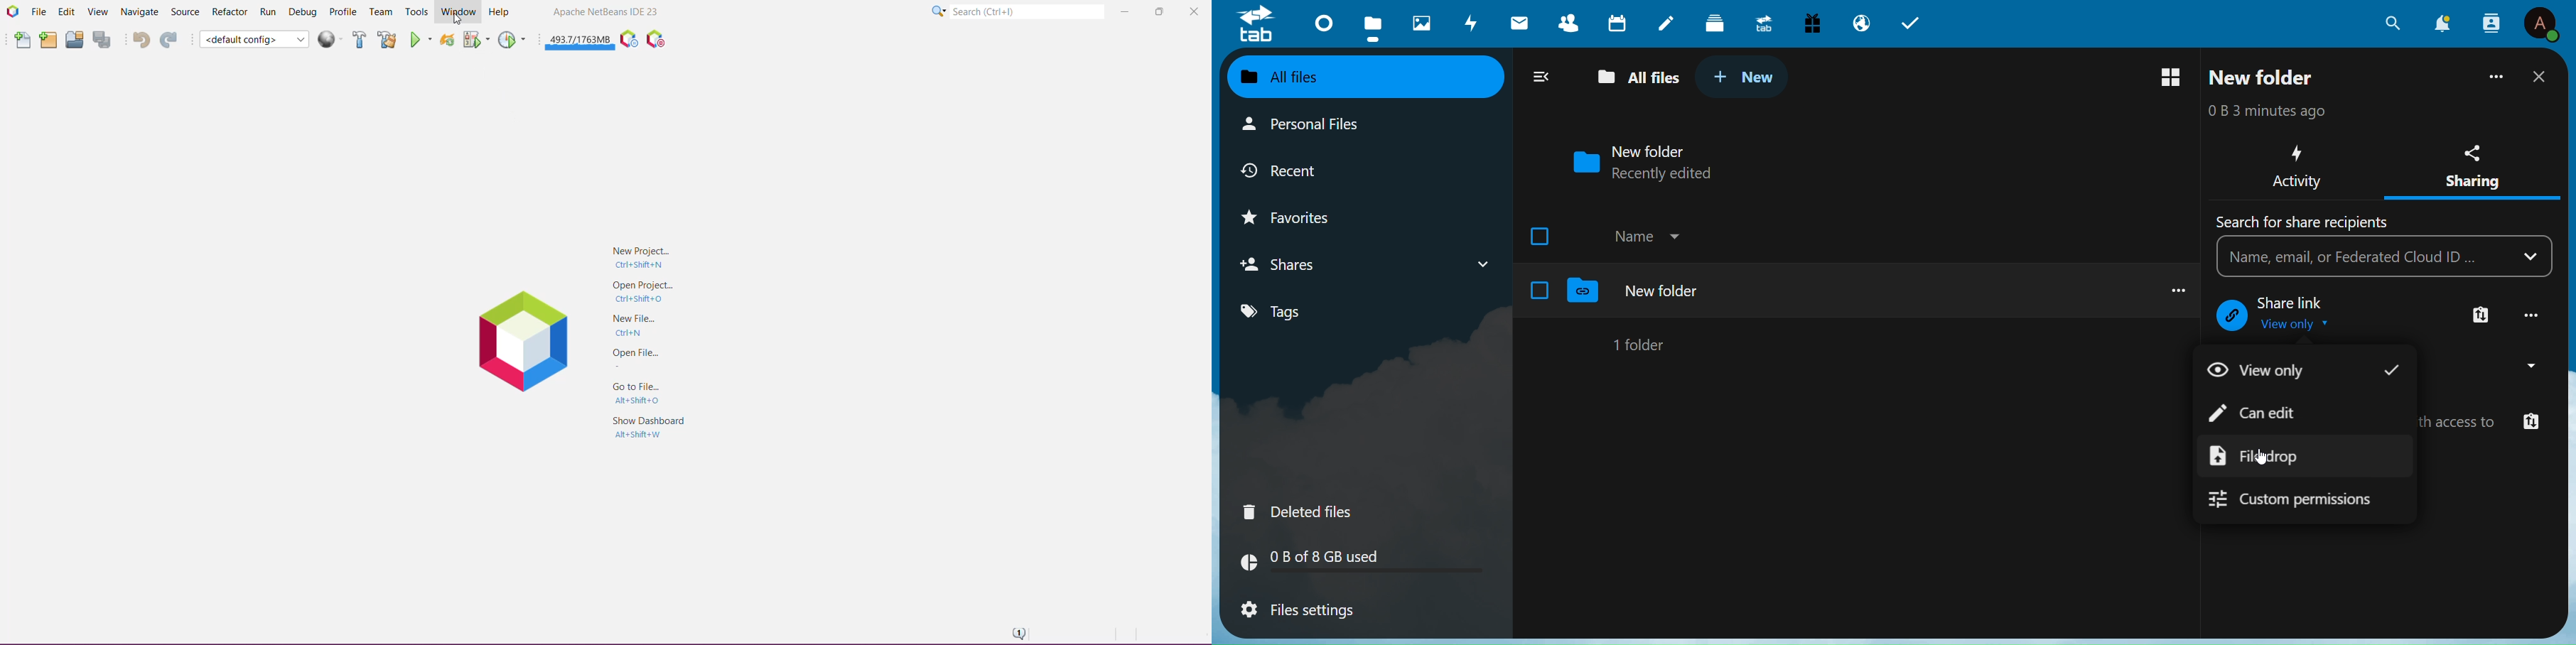  What do you see at coordinates (1571, 23) in the screenshot?
I see `Contacts` at bounding box center [1571, 23].